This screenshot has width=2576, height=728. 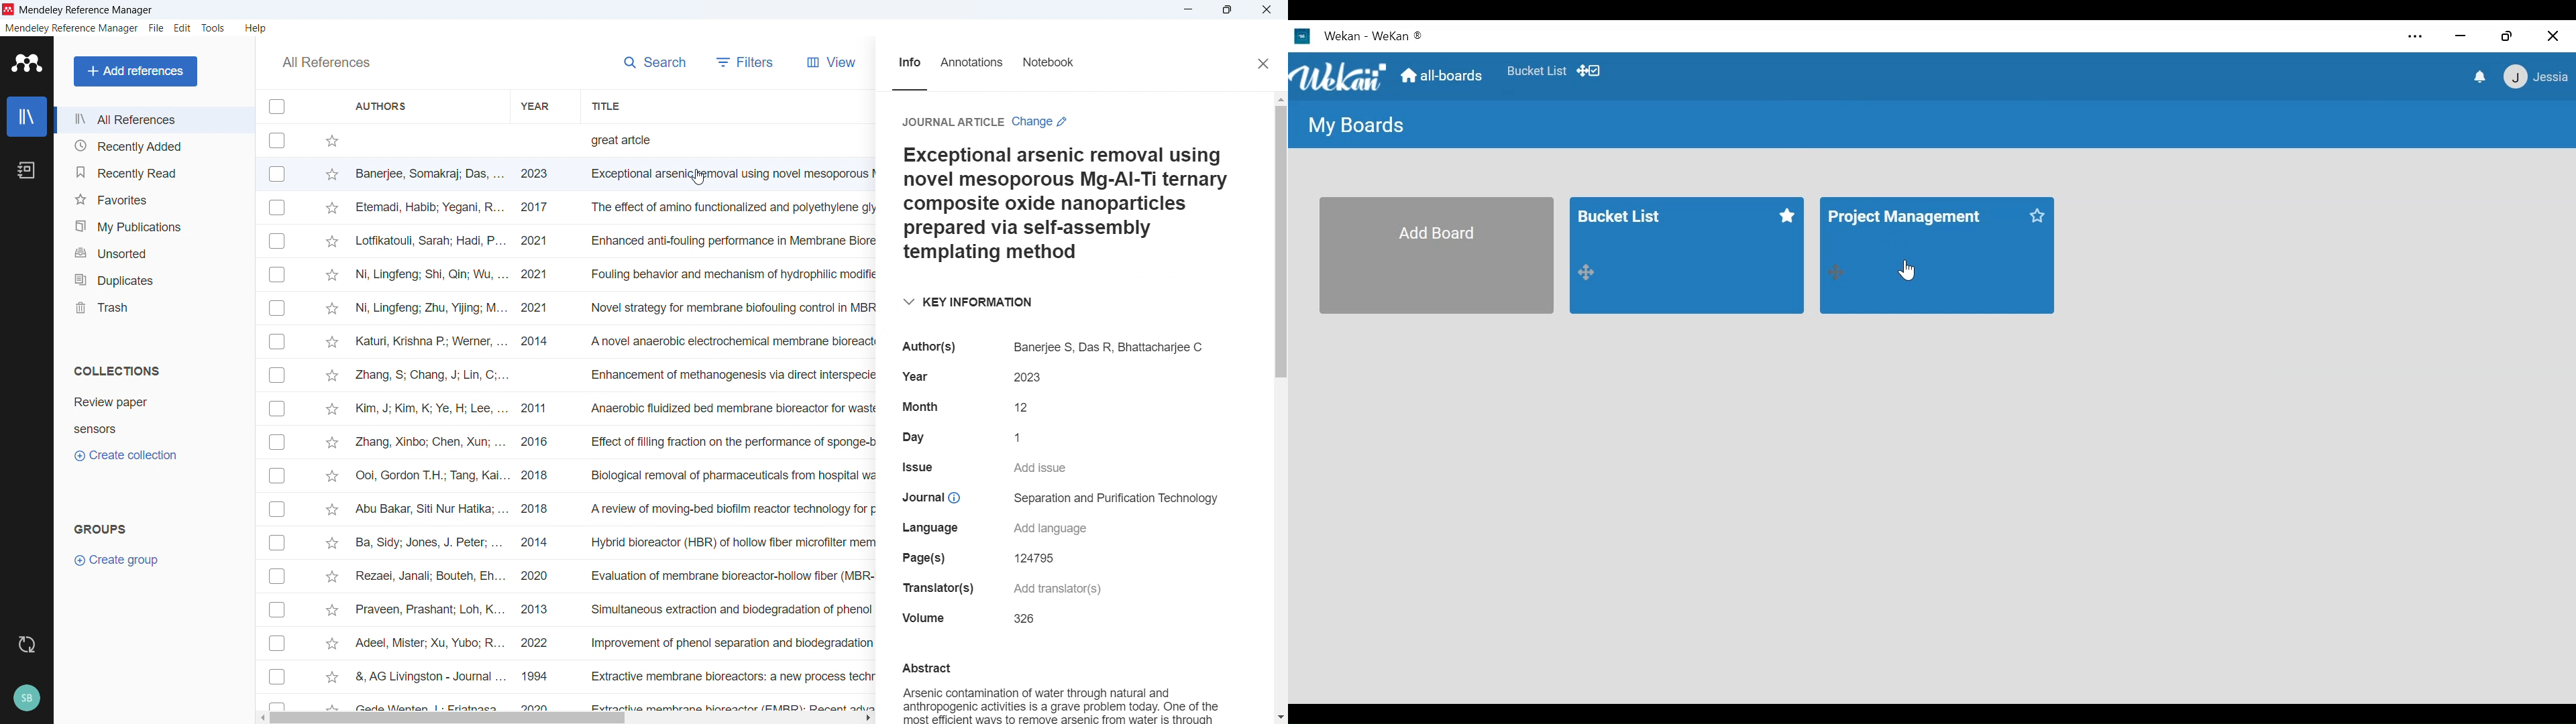 I want to click on Volume, so click(x=923, y=617).